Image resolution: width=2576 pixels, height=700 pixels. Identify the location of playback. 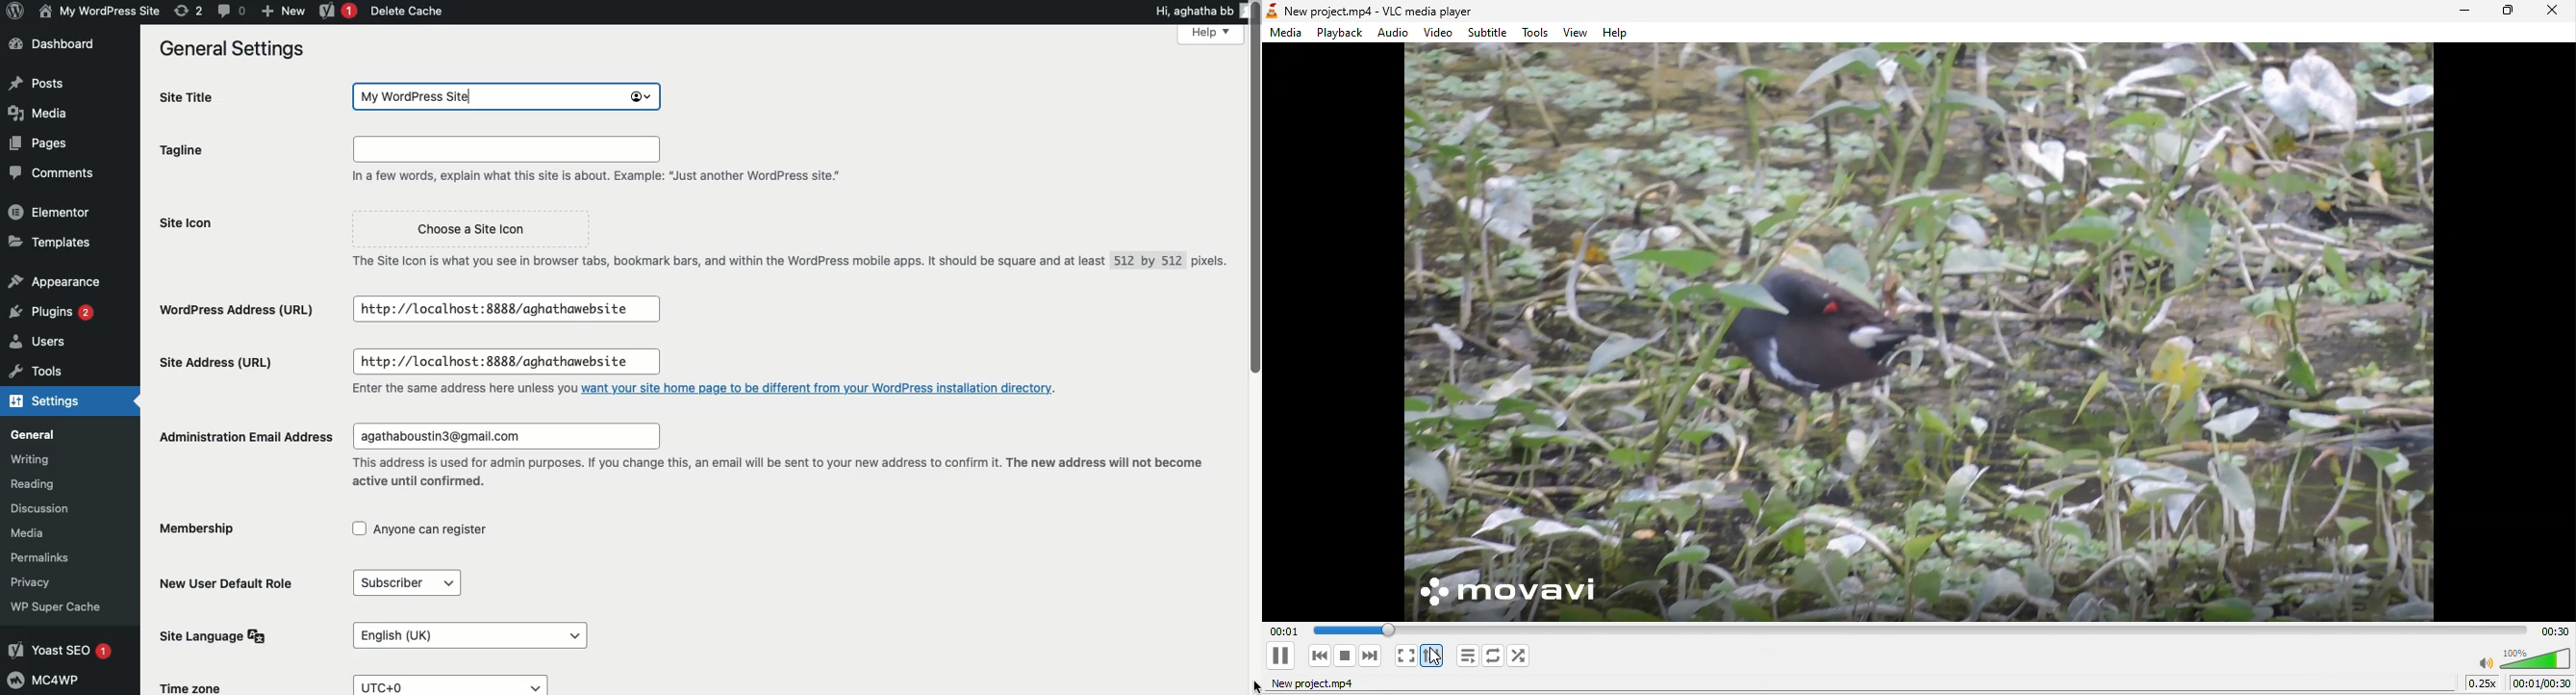
(1338, 34).